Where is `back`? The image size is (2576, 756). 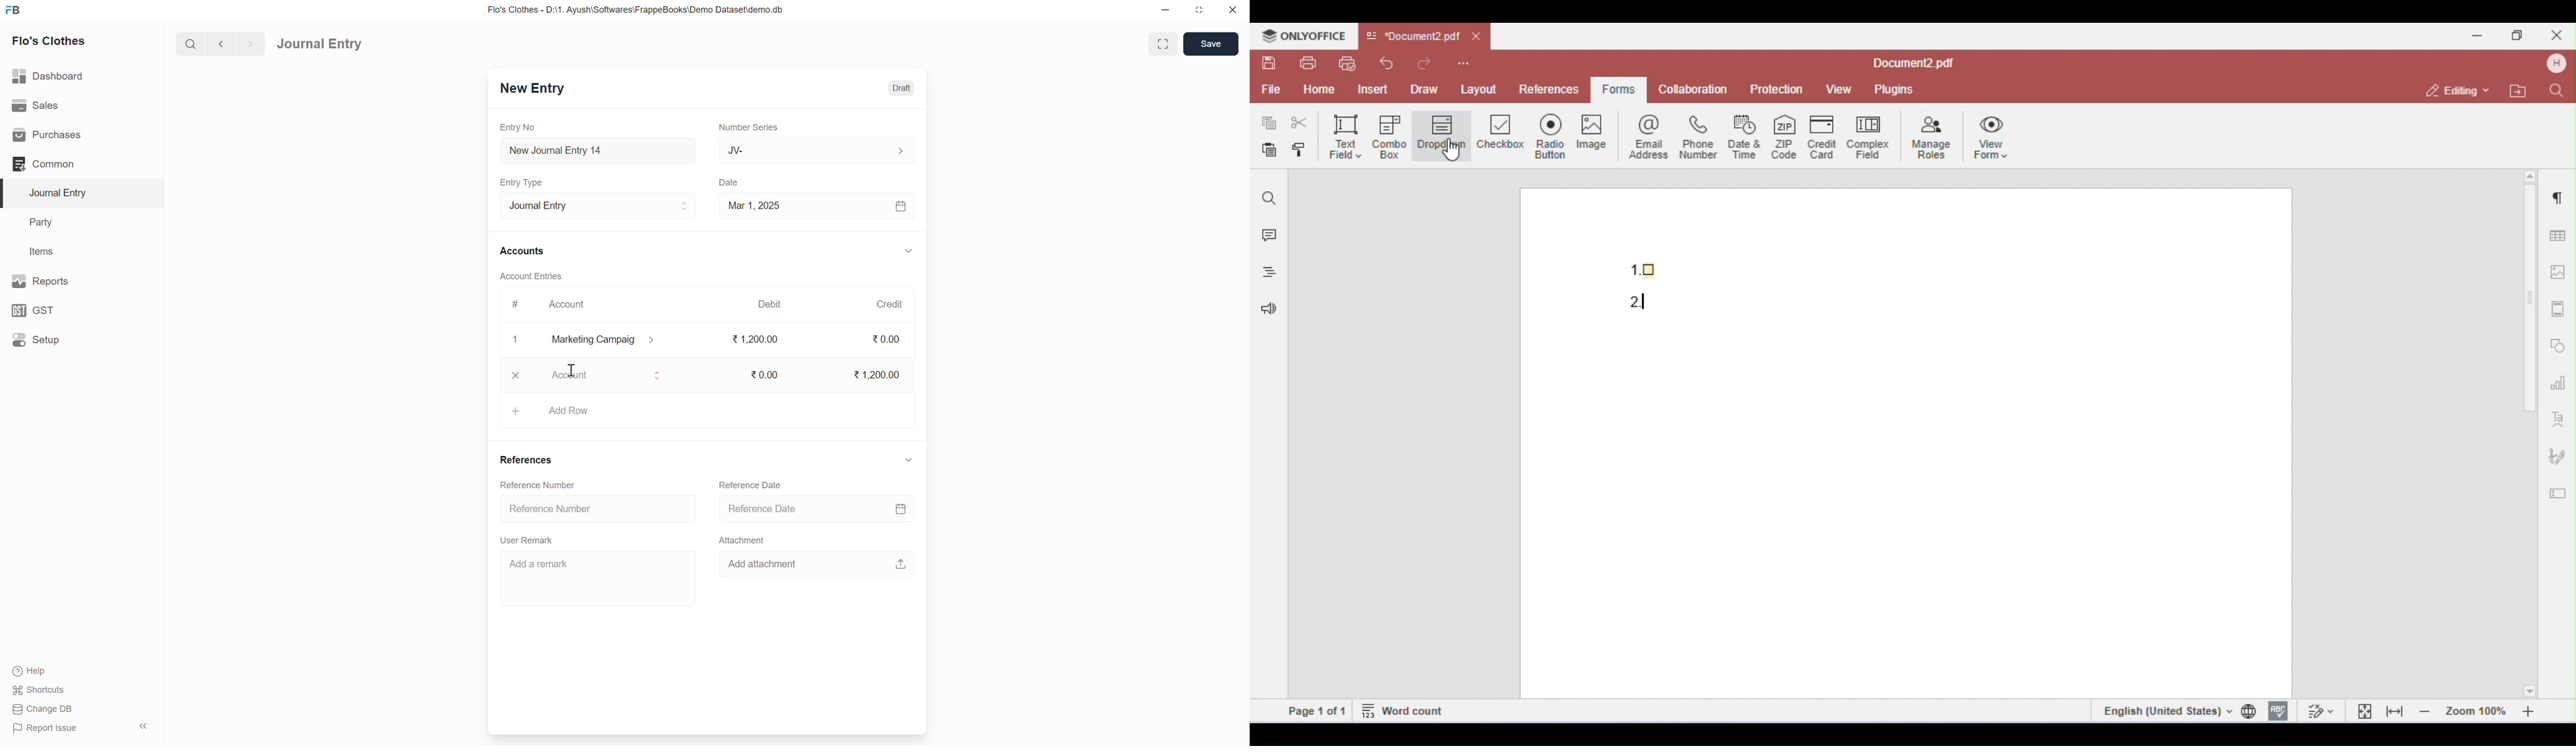 back is located at coordinates (219, 43).